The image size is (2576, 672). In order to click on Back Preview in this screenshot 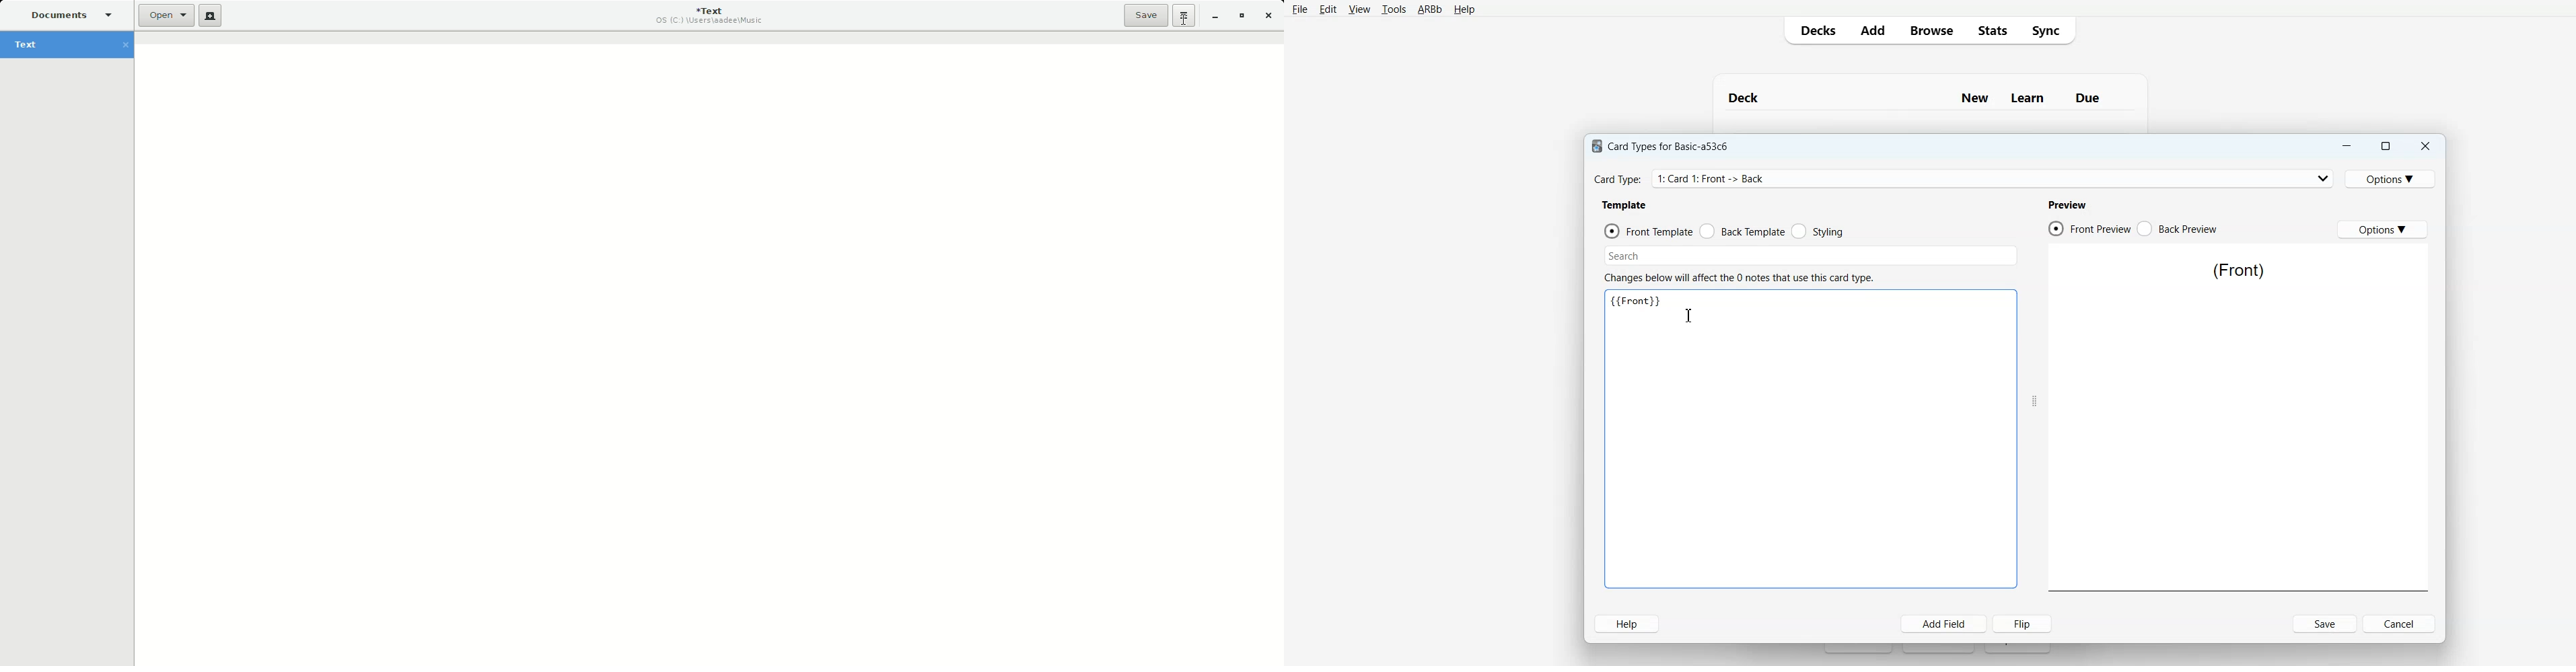, I will do `click(2178, 229)`.